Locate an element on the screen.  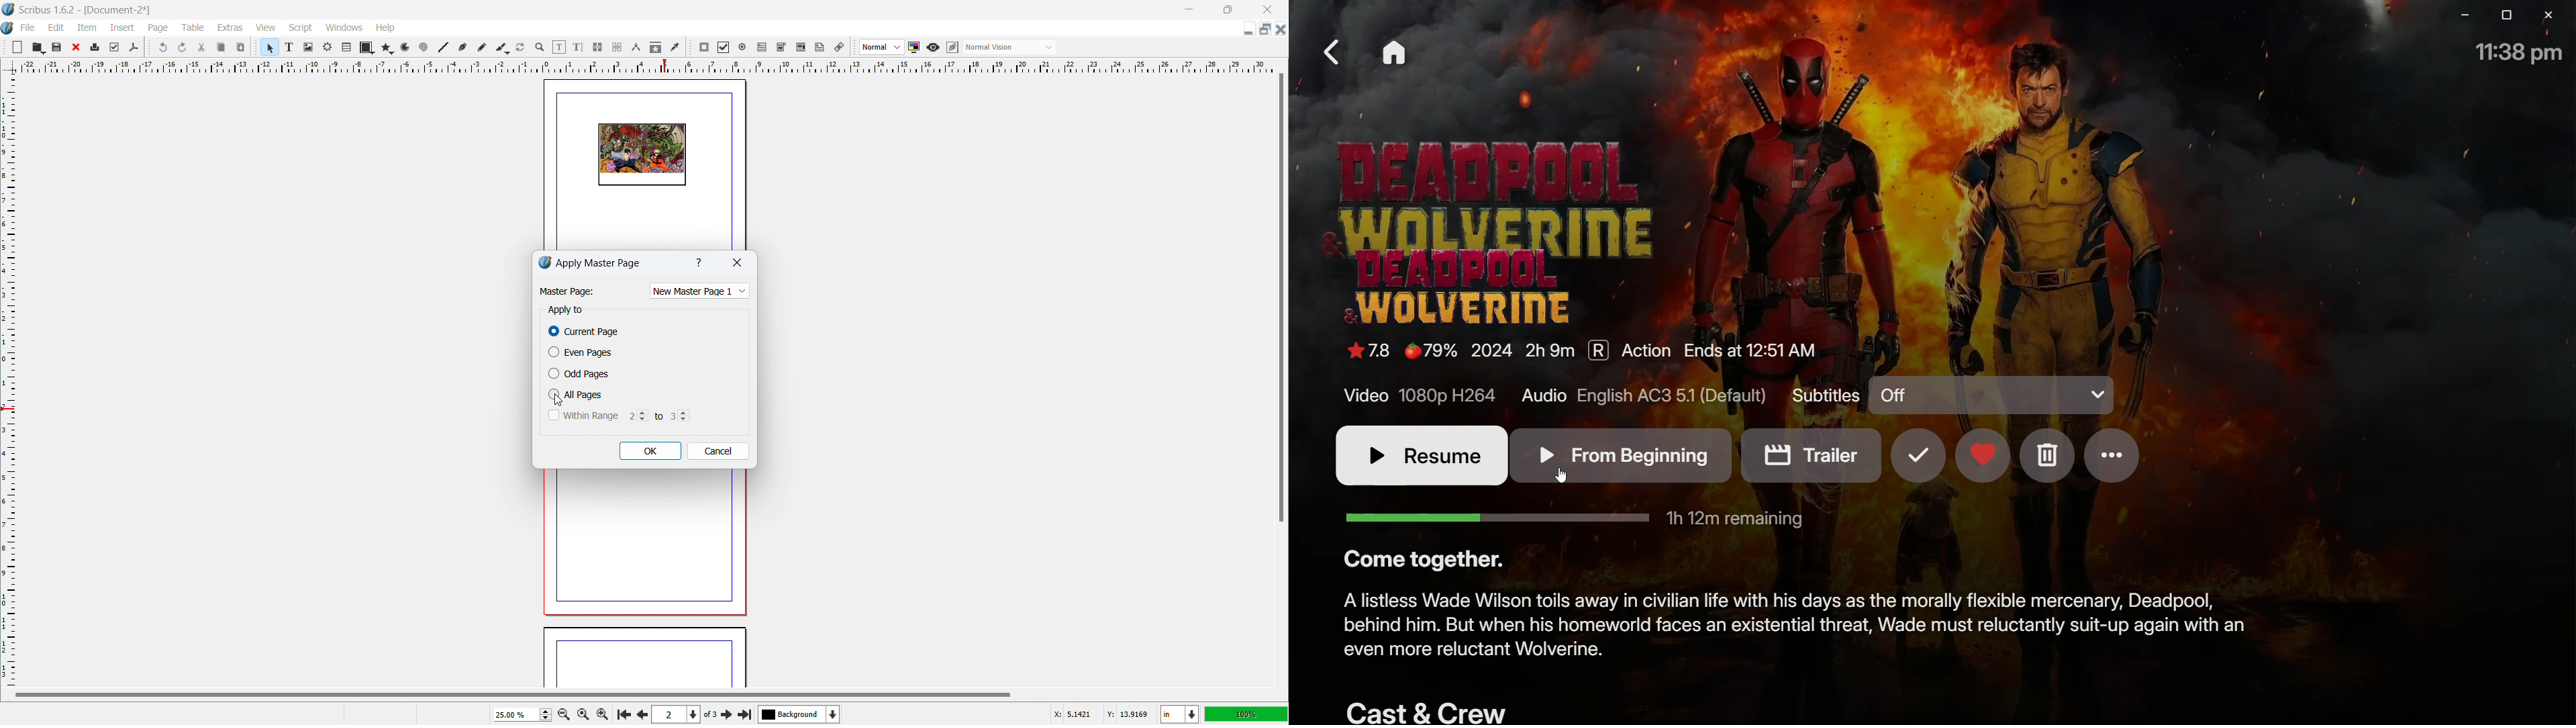
maximize window is located at coordinates (1226, 9).